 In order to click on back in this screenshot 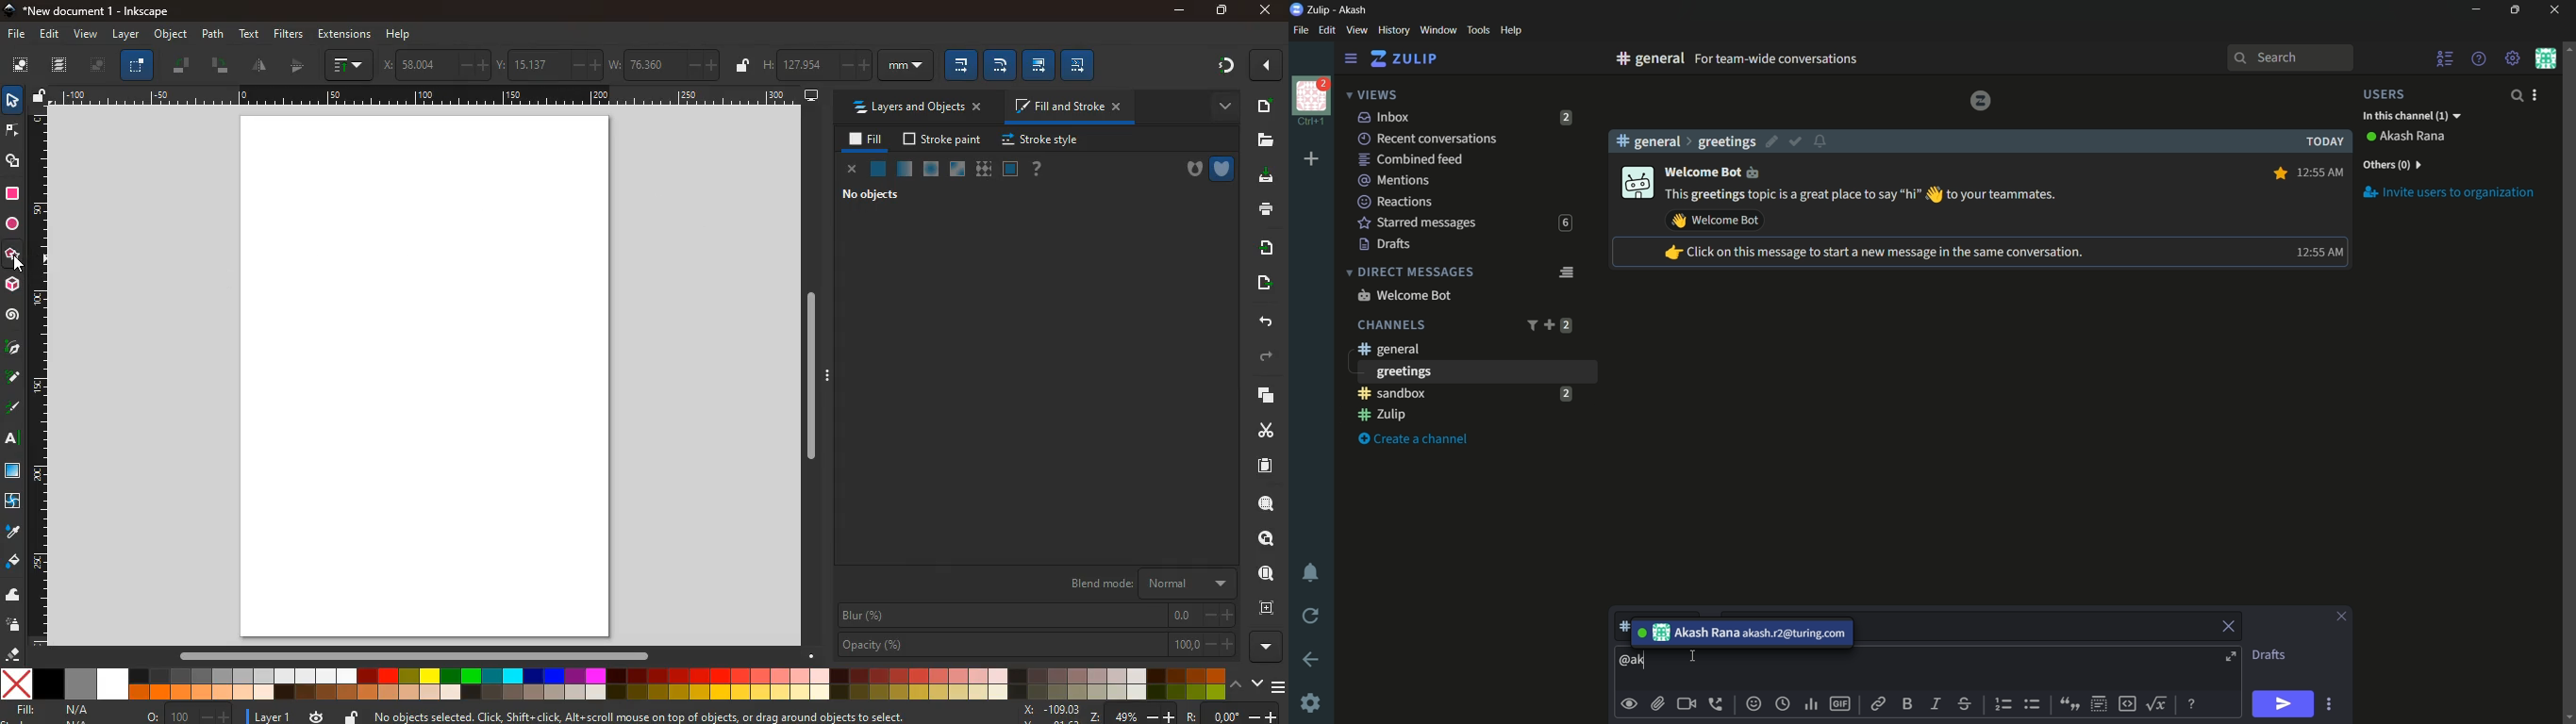, I will do `click(1261, 322)`.